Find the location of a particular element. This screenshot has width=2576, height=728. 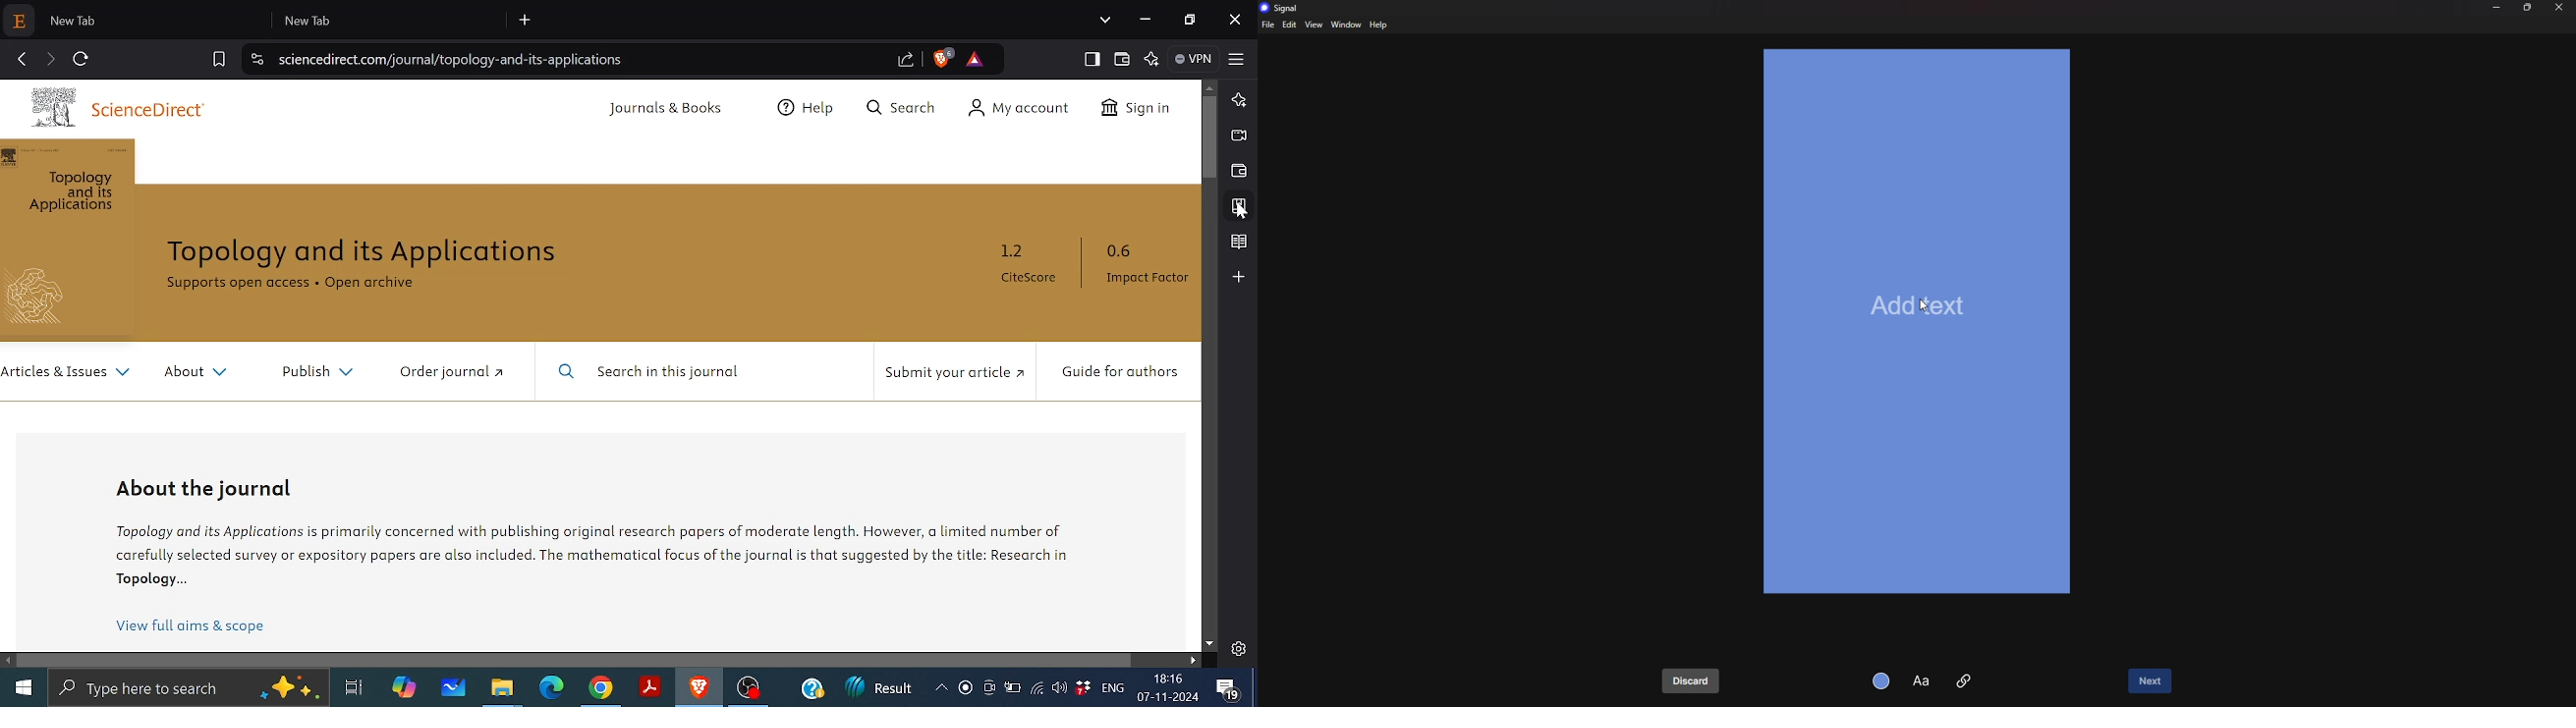

2nd new tab is located at coordinates (394, 20).